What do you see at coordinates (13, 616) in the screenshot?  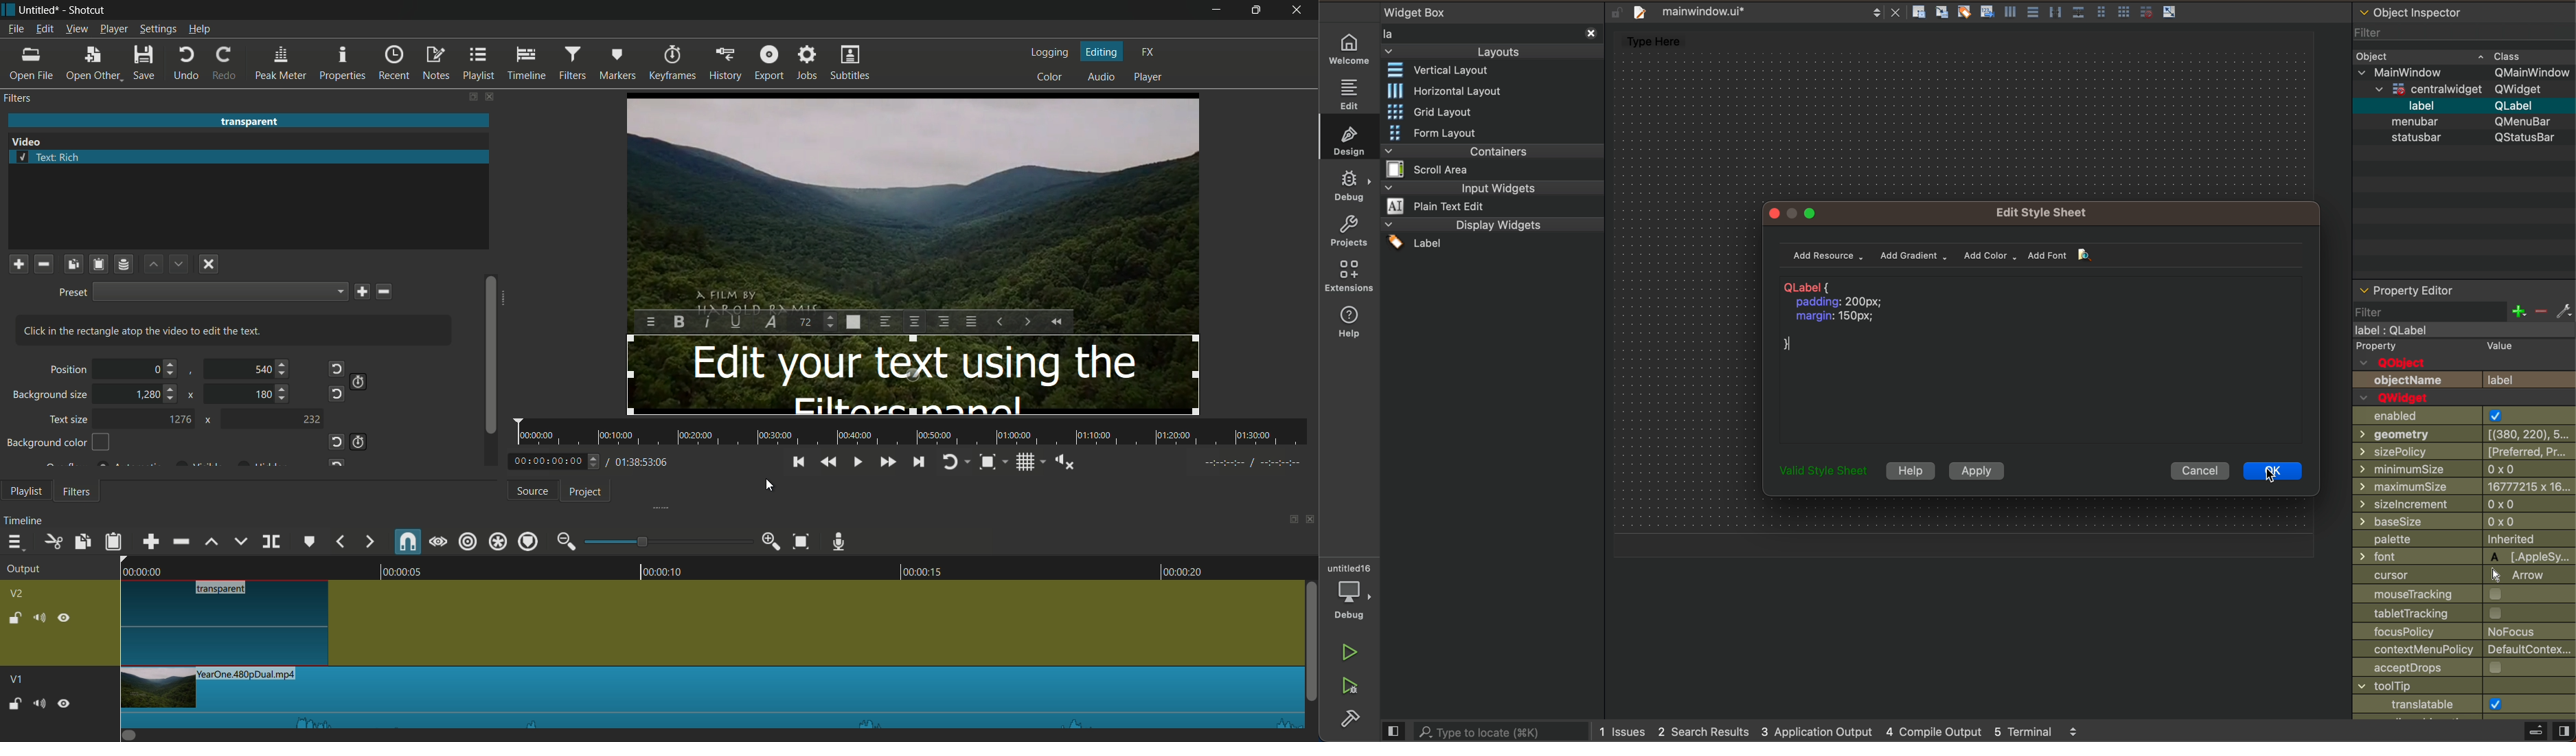 I see `lock` at bounding box center [13, 616].